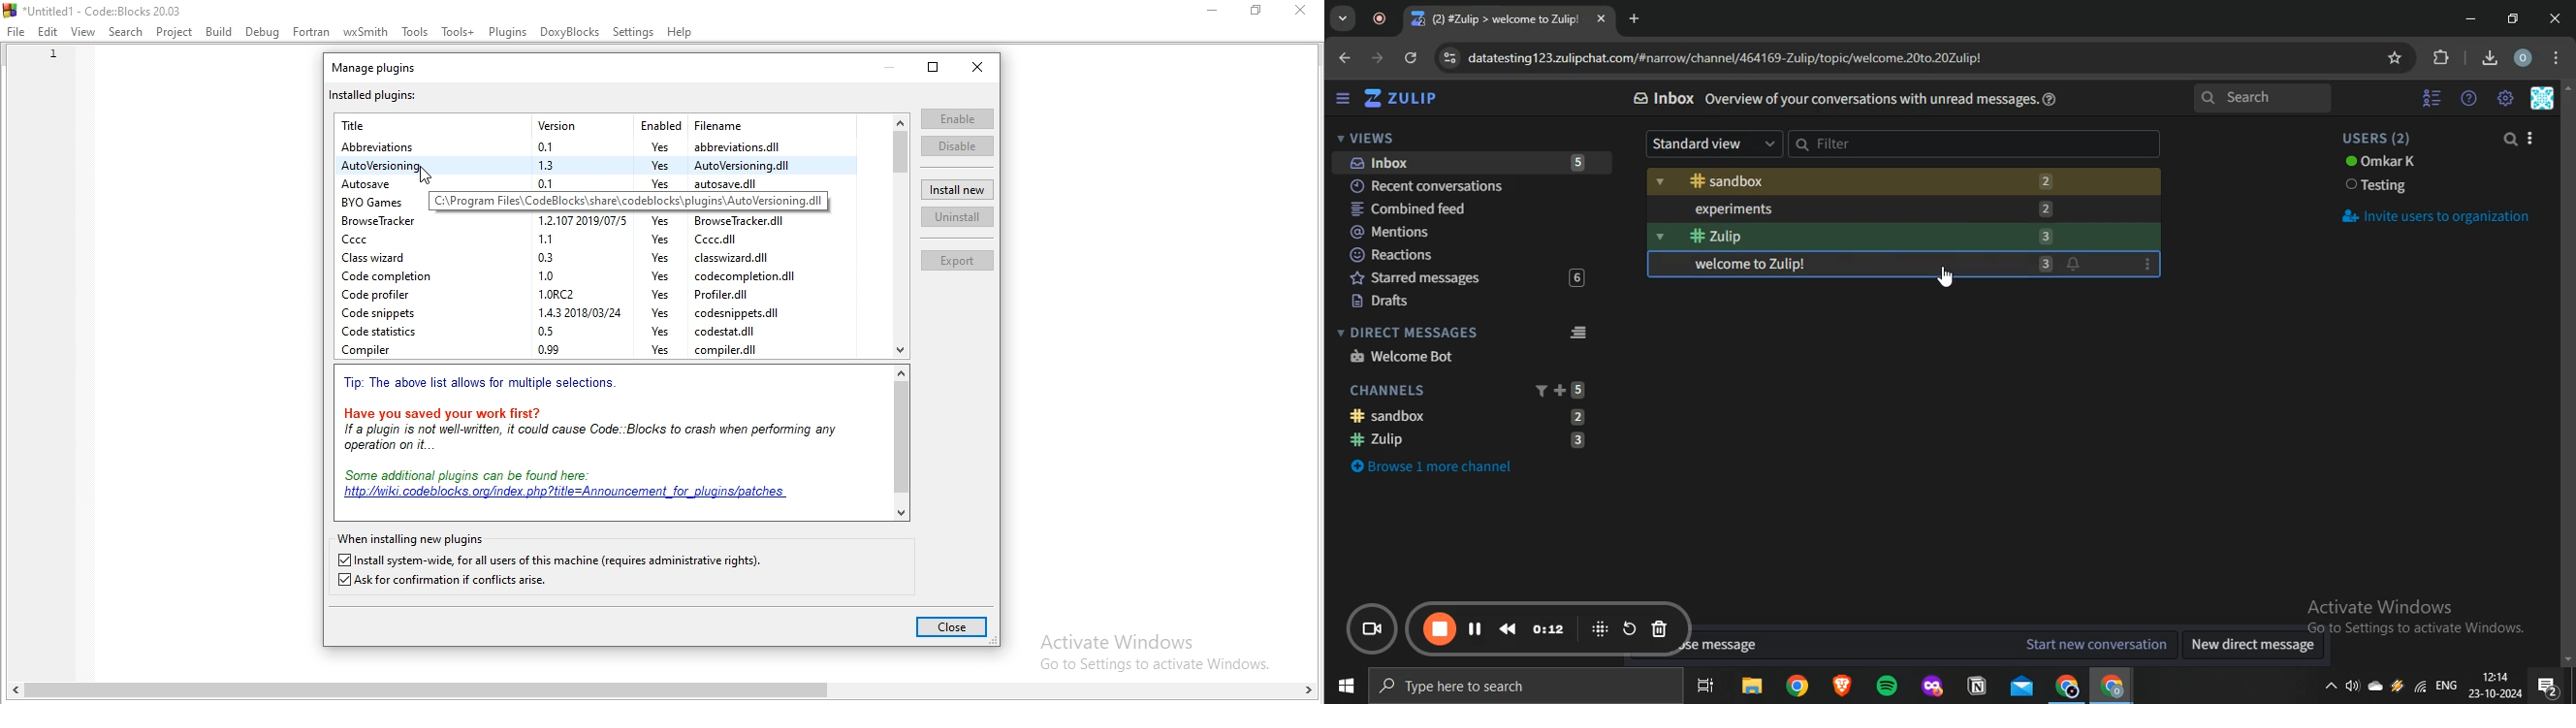 Image resolution: width=2576 pixels, height=728 pixels. What do you see at coordinates (1463, 279) in the screenshot?
I see `starred messages` at bounding box center [1463, 279].